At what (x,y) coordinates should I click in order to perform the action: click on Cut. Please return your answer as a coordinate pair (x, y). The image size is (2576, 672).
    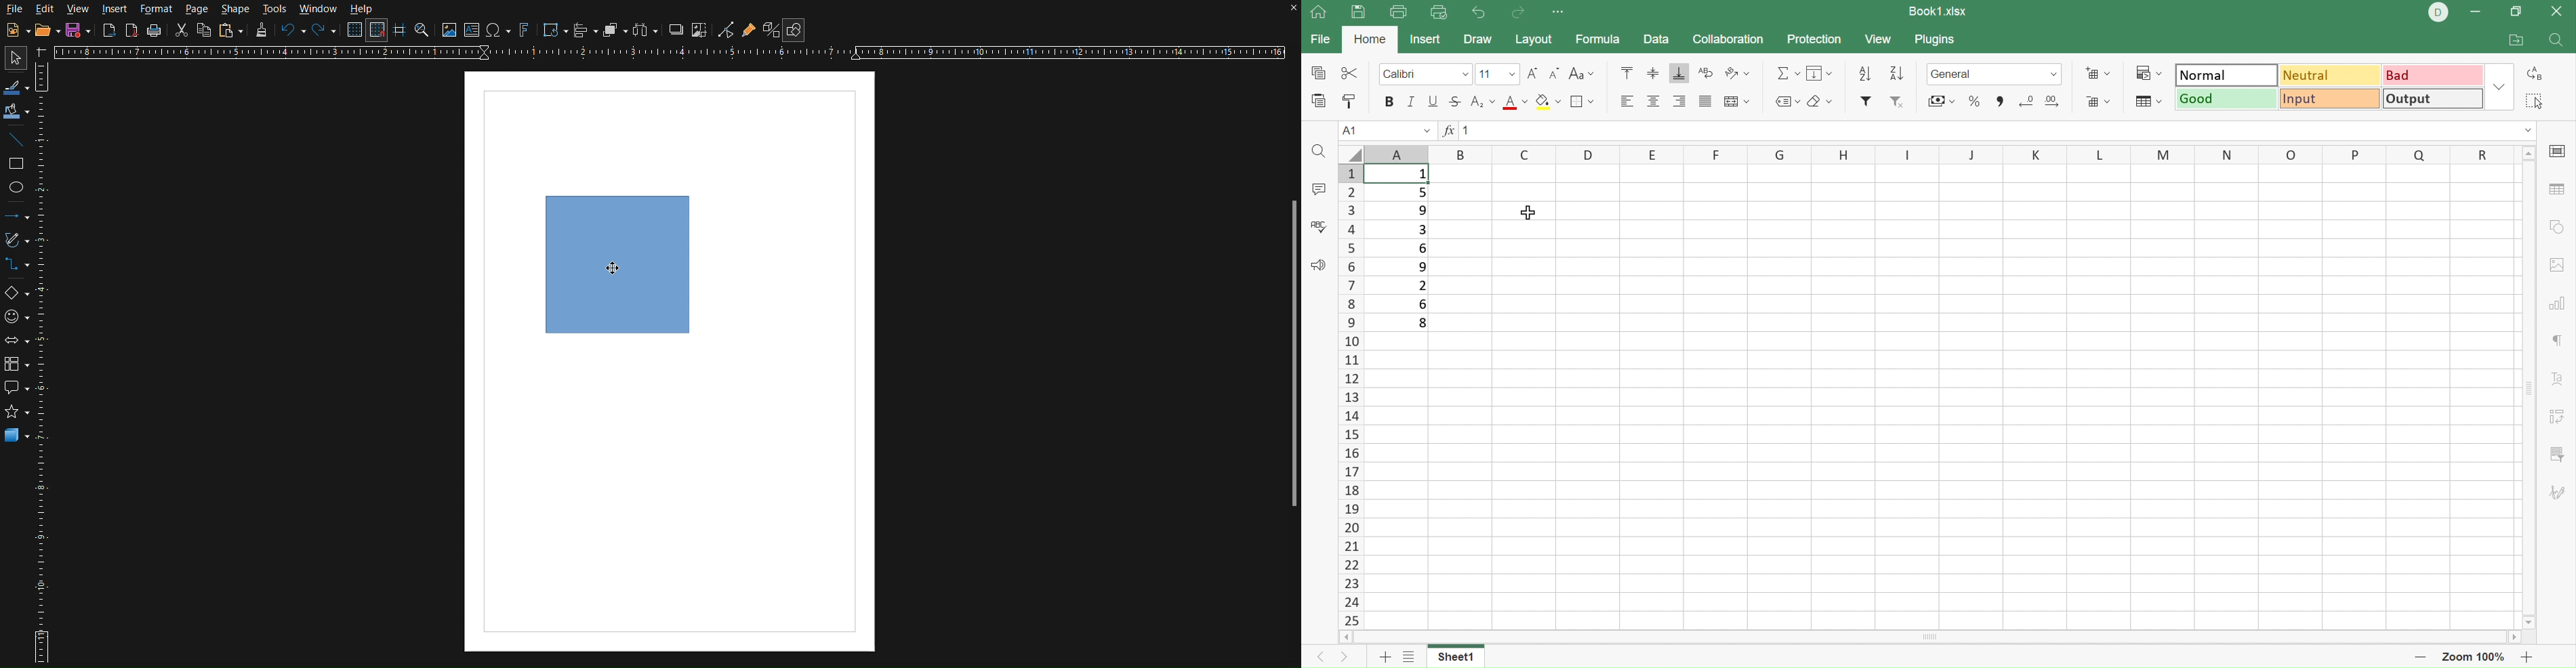
    Looking at the image, I should click on (182, 33).